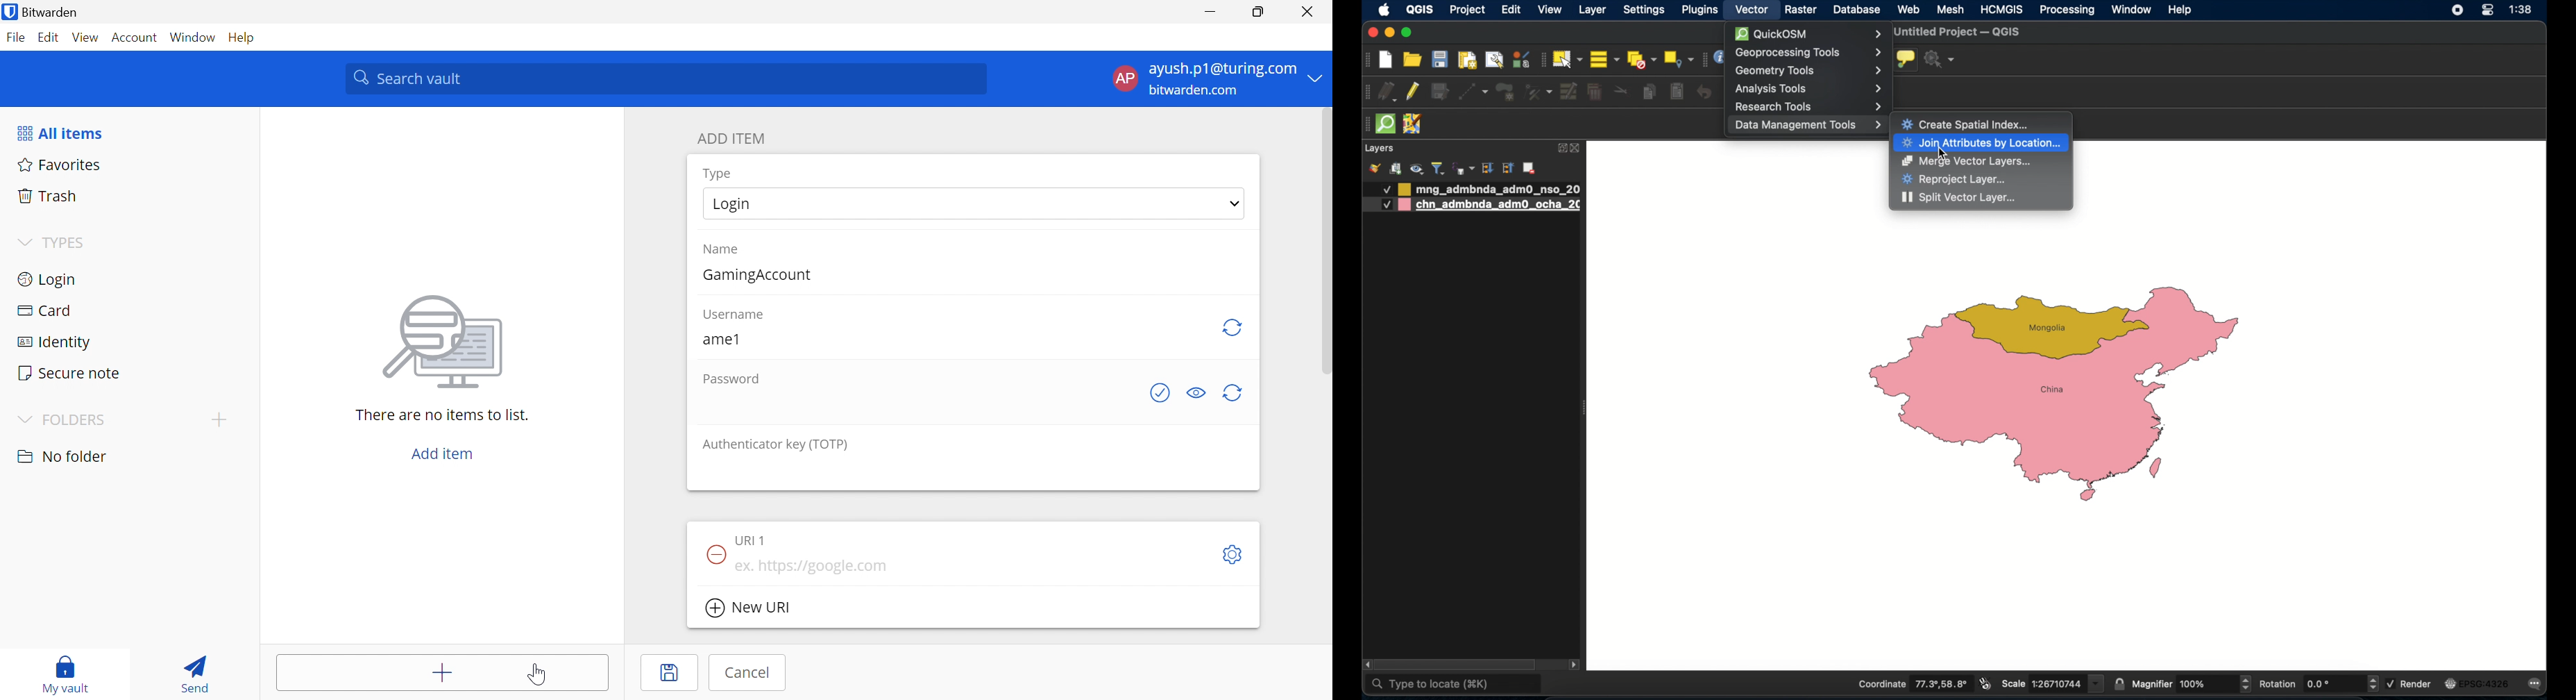  Describe the element at coordinates (446, 341) in the screenshot. I see `Image` at that location.